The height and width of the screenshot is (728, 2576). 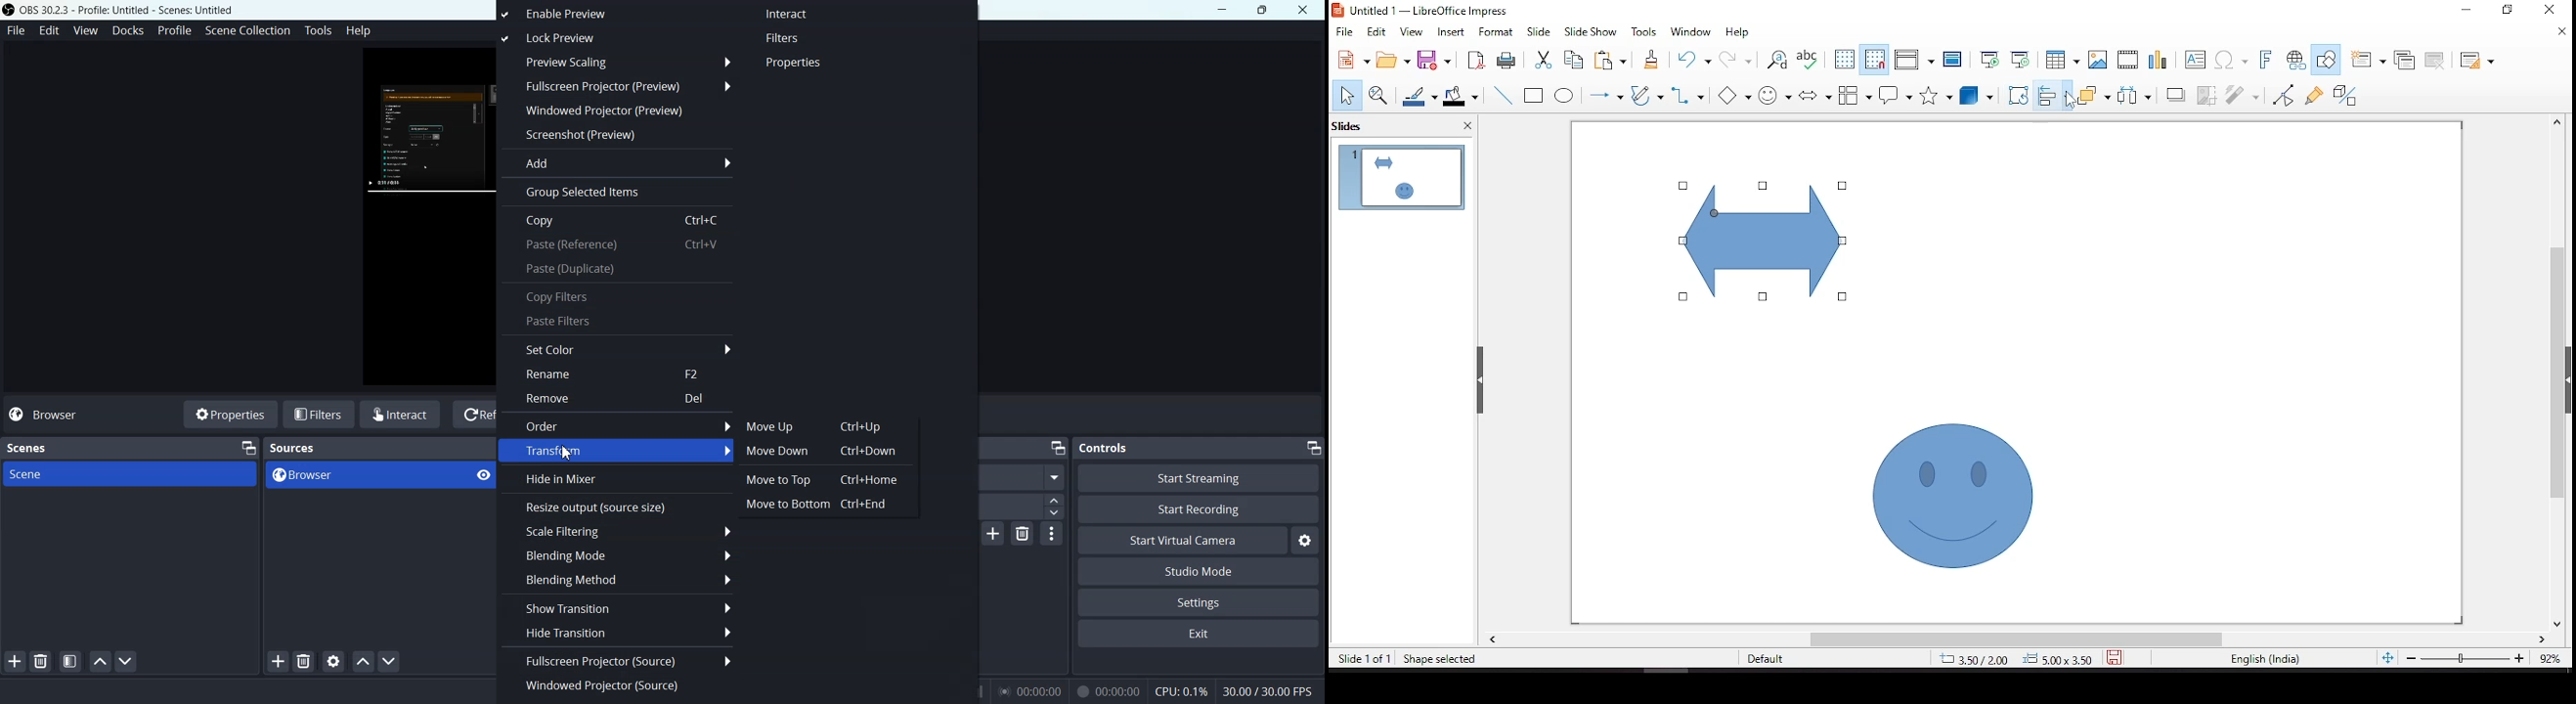 I want to click on Scenes, so click(x=29, y=448).